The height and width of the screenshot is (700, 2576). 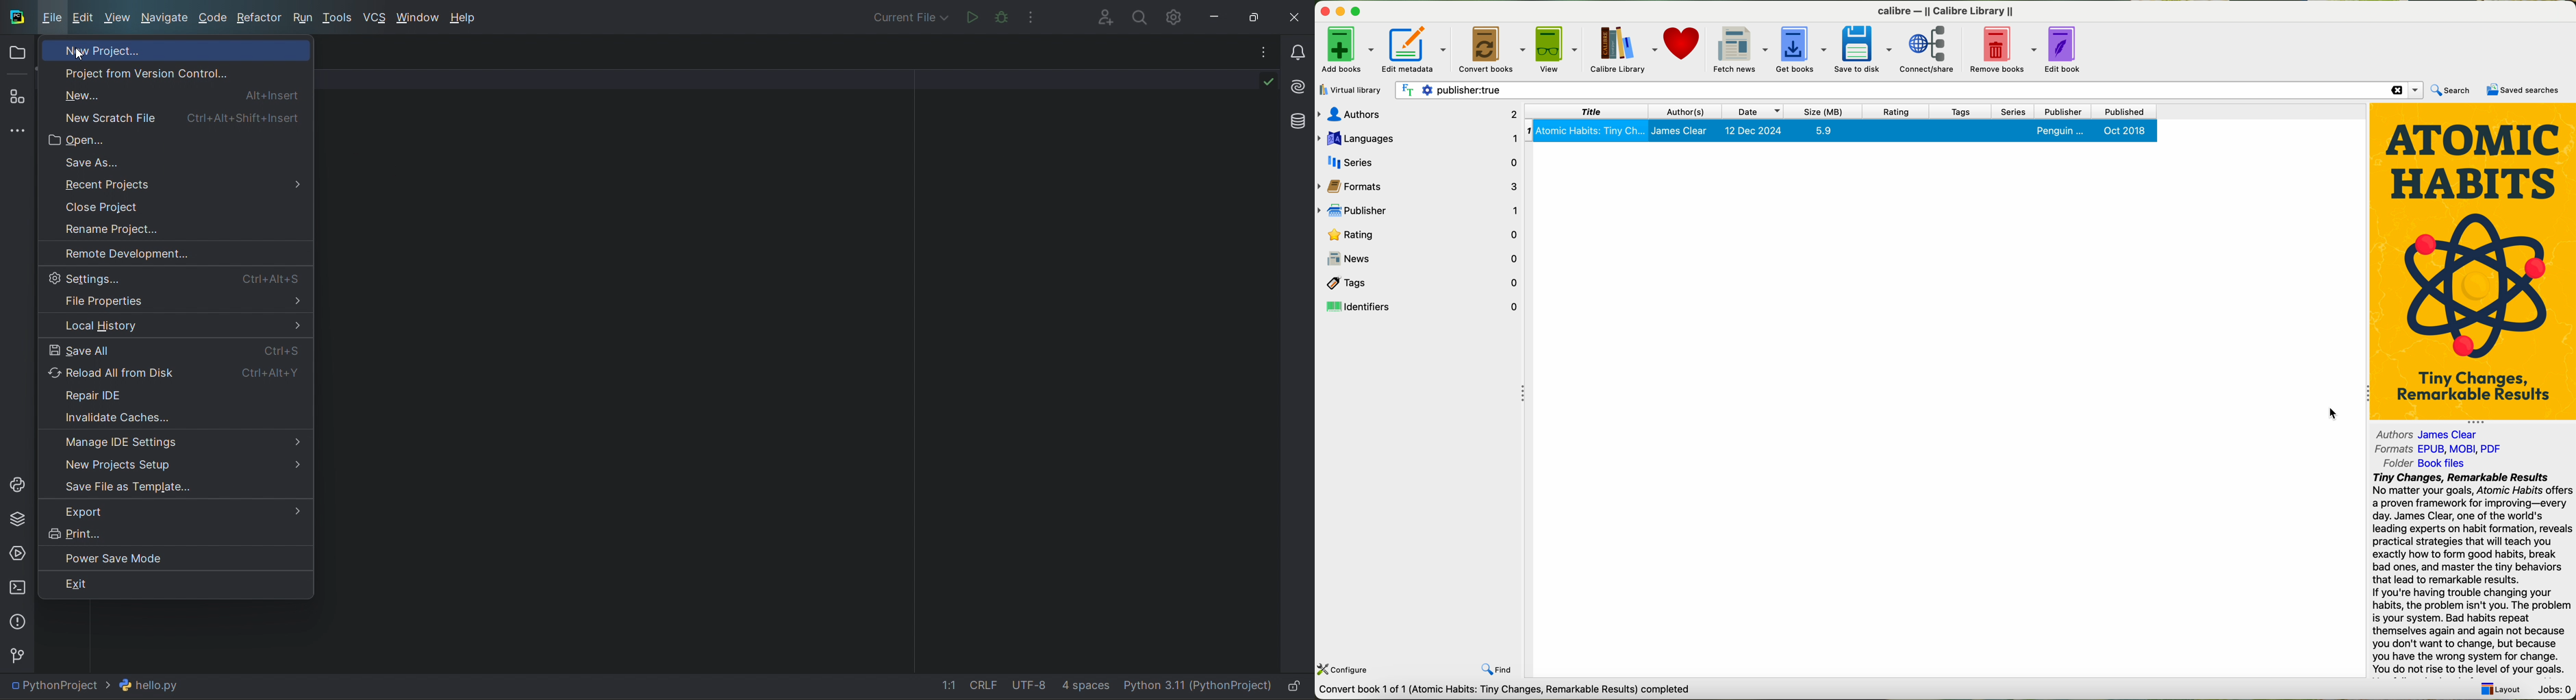 What do you see at coordinates (2498, 688) in the screenshot?
I see `layout` at bounding box center [2498, 688].